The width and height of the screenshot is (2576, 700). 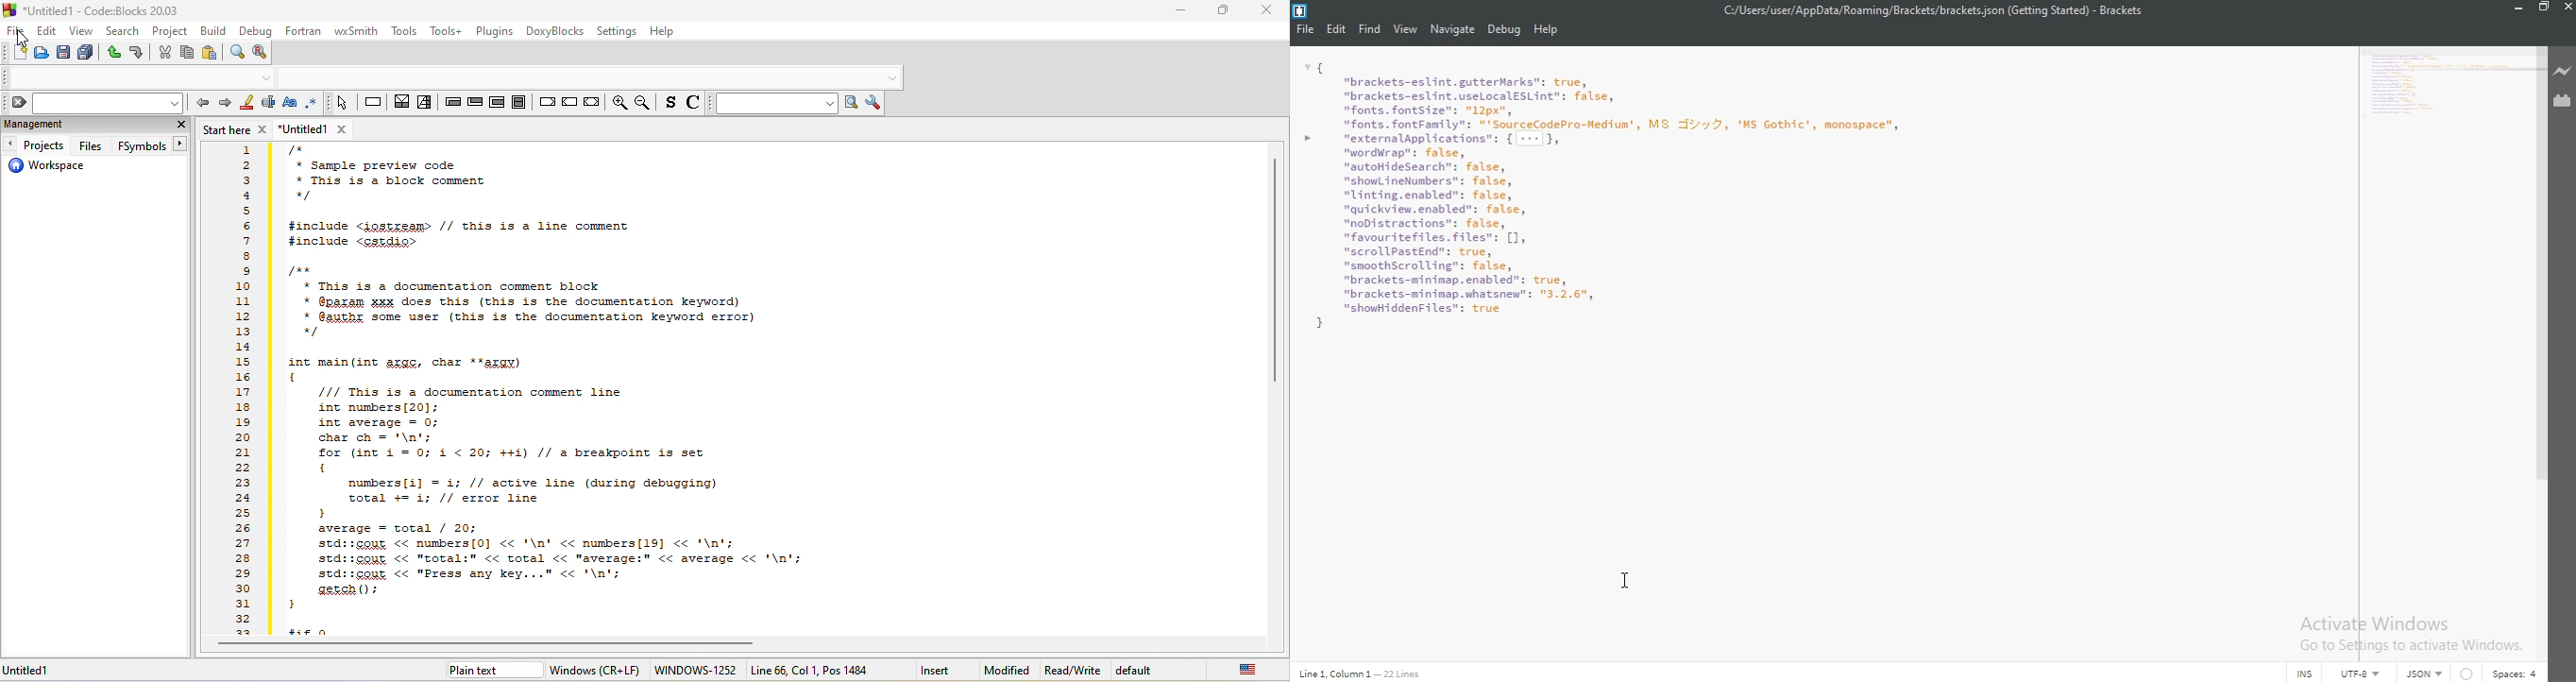 I want to click on dropdown, so click(x=892, y=78).